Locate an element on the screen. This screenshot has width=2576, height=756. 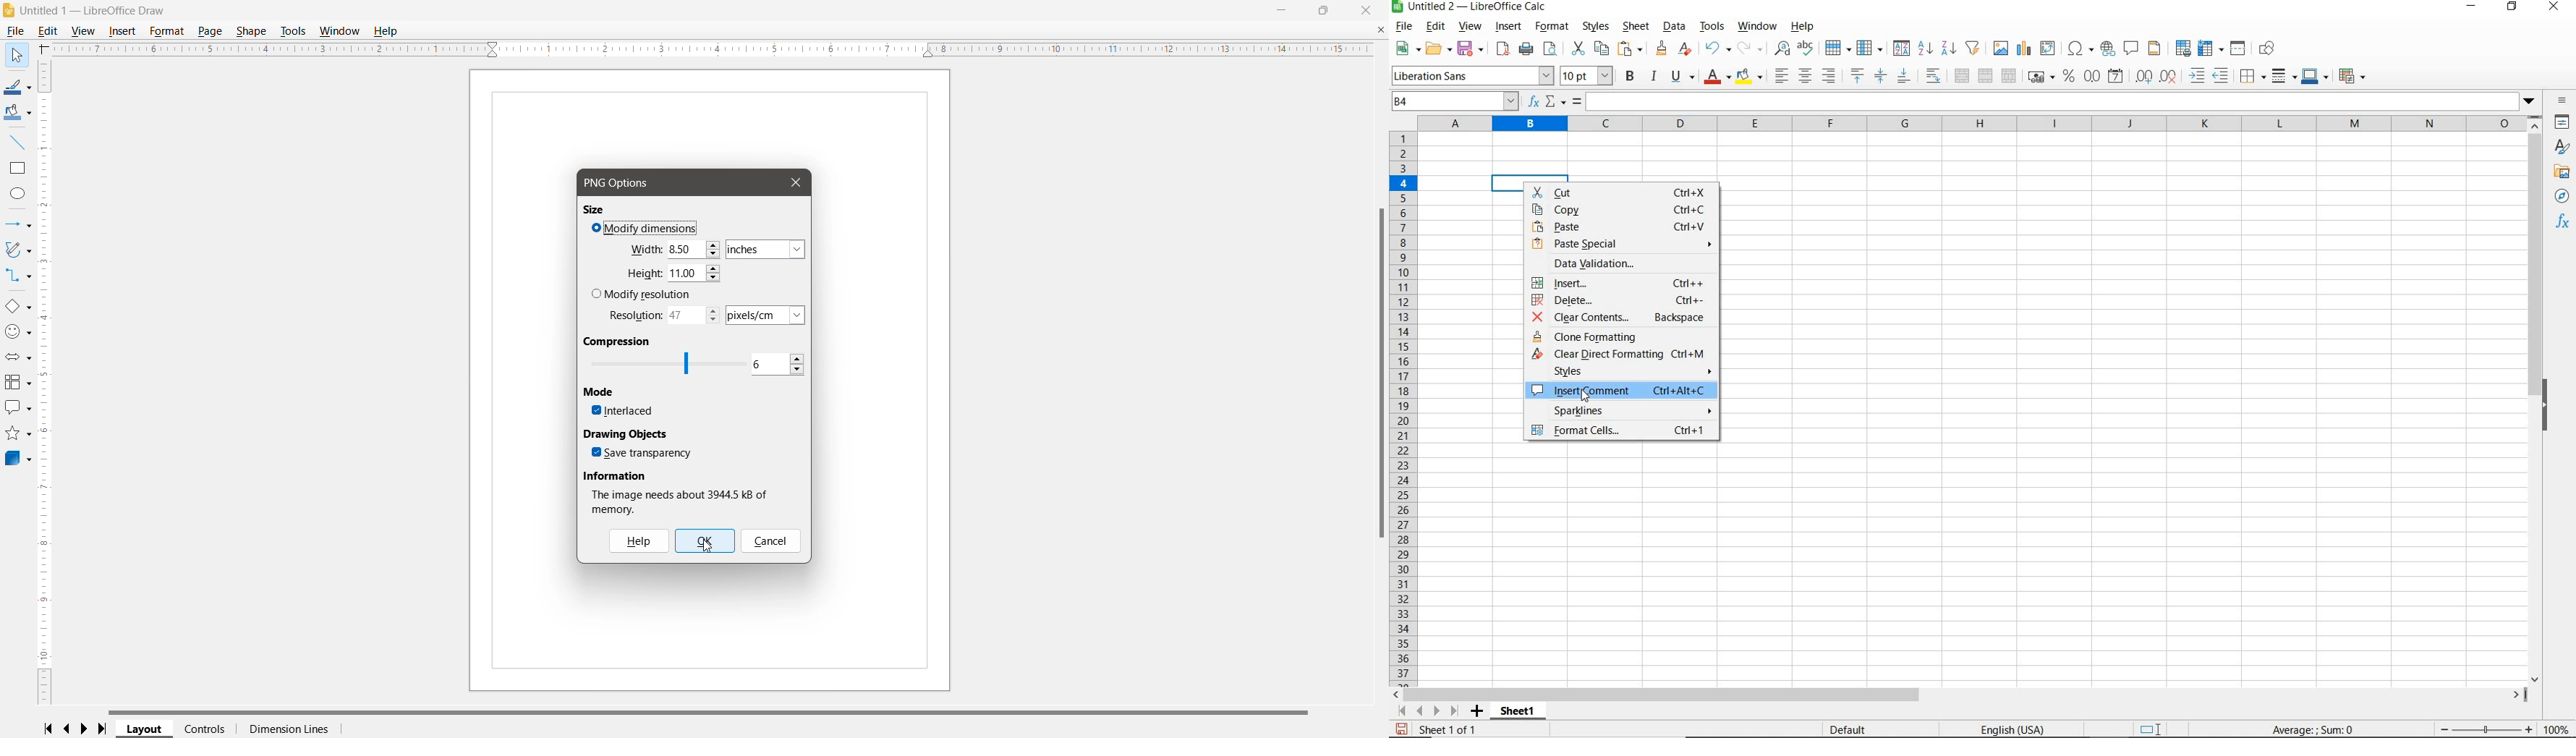
zoom factor is located at coordinates (2556, 731).